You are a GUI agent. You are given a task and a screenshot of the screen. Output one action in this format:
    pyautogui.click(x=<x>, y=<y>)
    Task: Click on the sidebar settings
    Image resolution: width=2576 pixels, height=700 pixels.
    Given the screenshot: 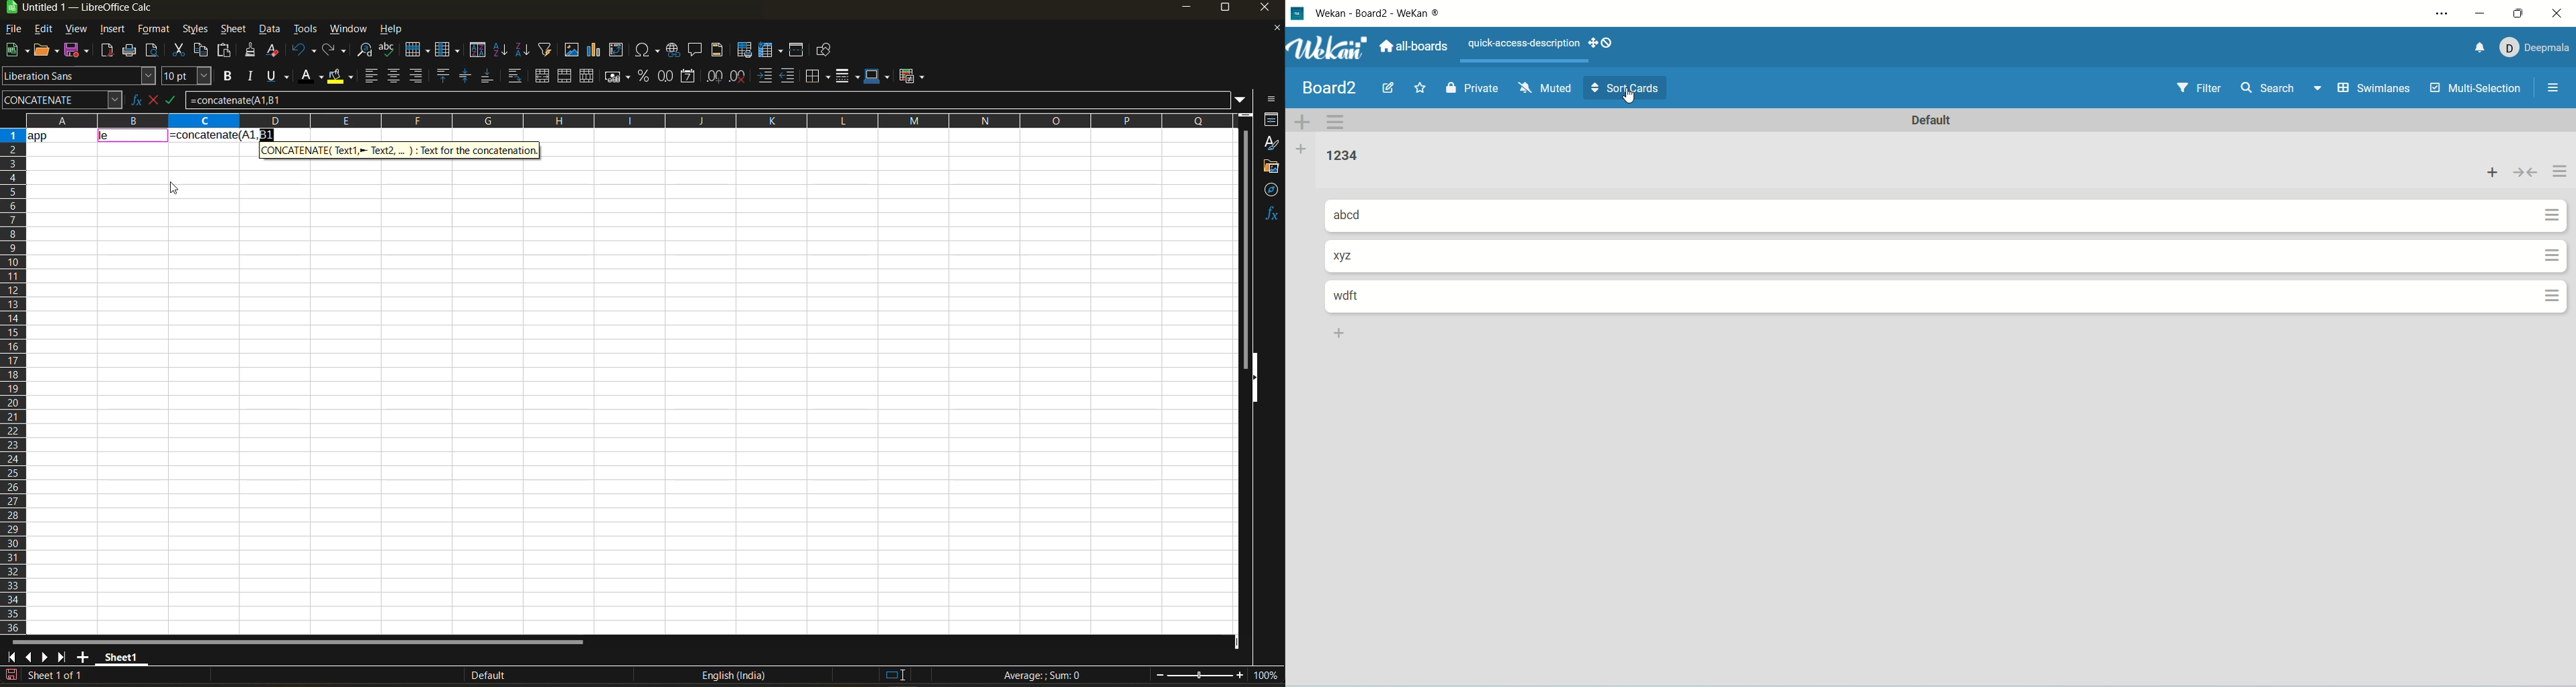 What is the action you would take?
    pyautogui.click(x=1270, y=99)
    